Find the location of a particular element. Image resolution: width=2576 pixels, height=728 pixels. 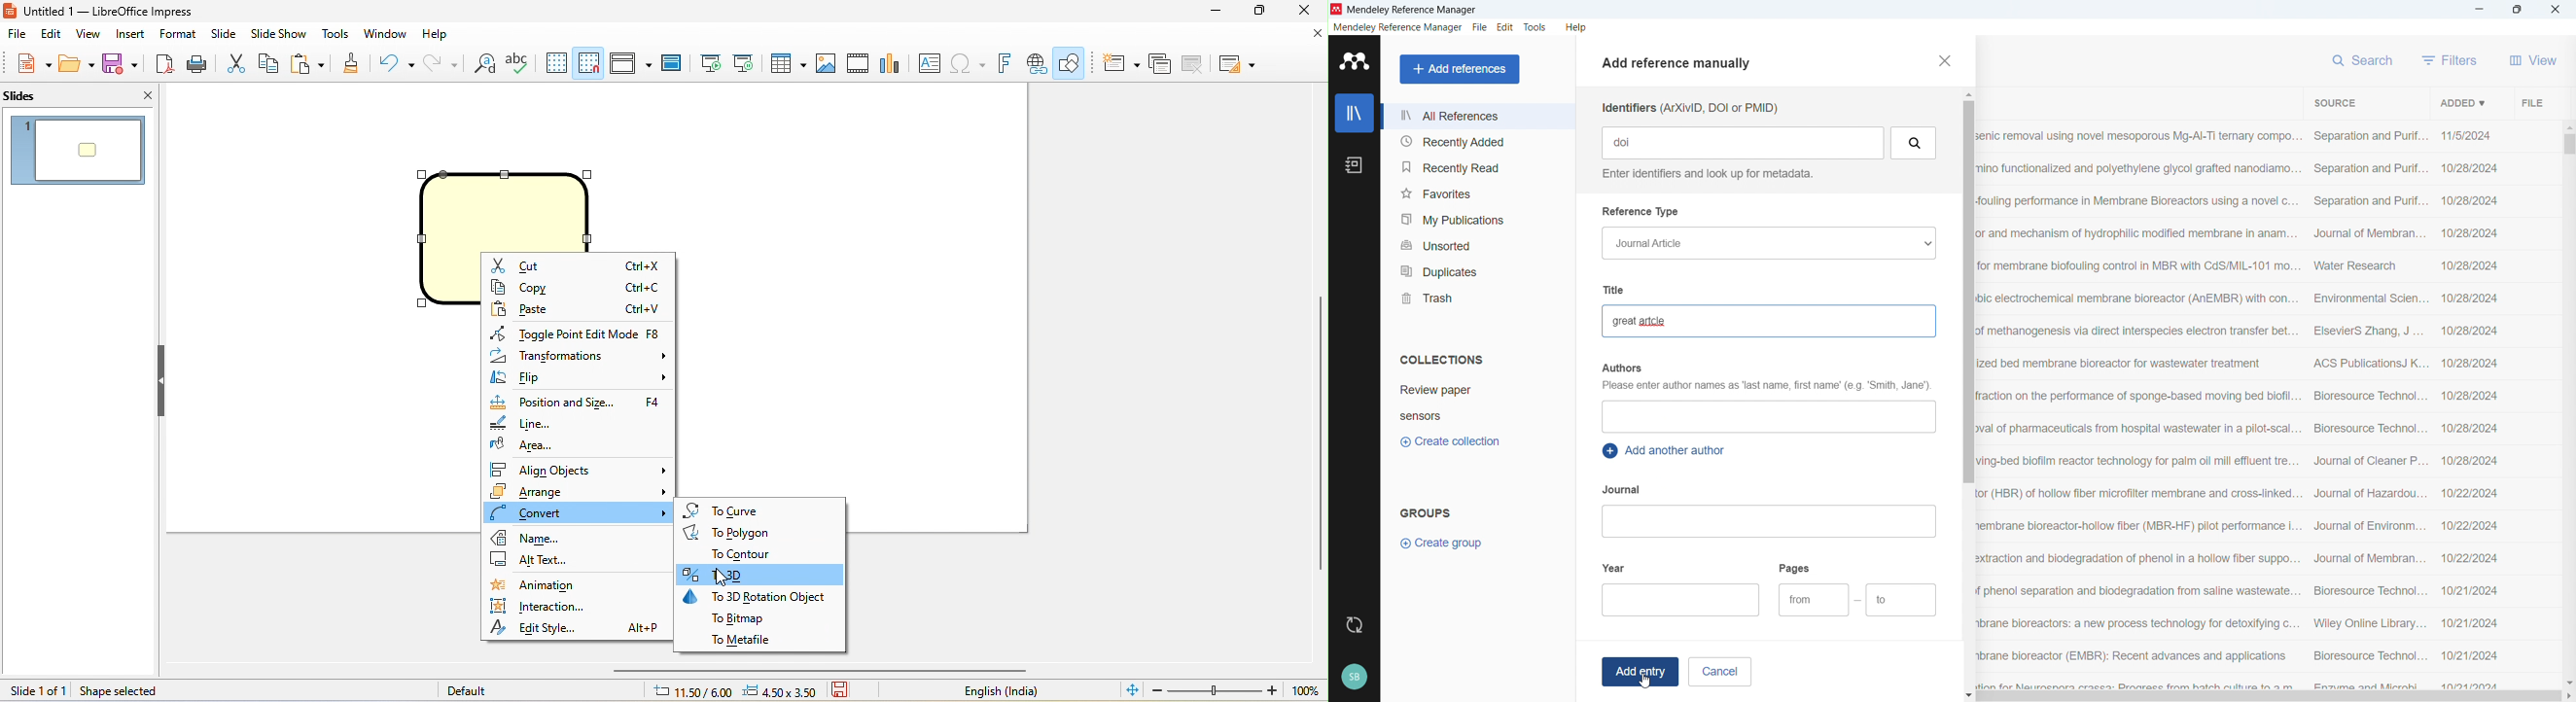

Close is located at coordinates (2556, 10).